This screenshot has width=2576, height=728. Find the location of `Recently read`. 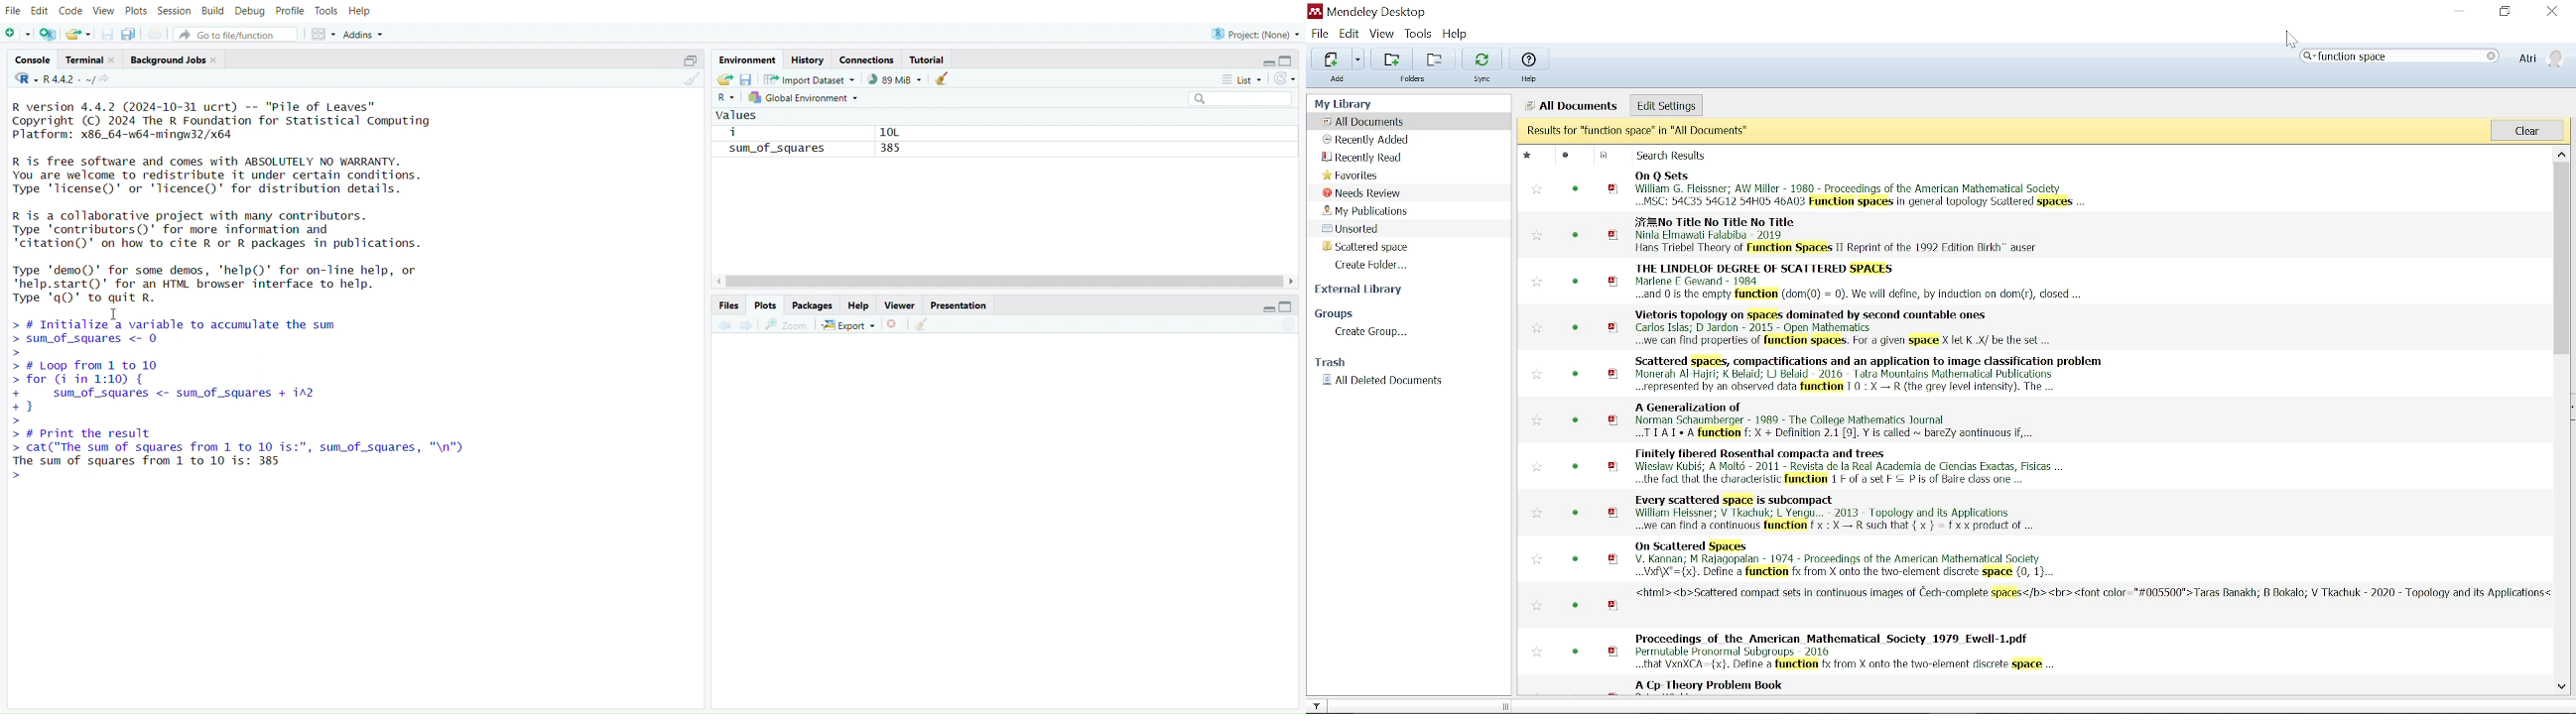

Recently read is located at coordinates (1376, 158).